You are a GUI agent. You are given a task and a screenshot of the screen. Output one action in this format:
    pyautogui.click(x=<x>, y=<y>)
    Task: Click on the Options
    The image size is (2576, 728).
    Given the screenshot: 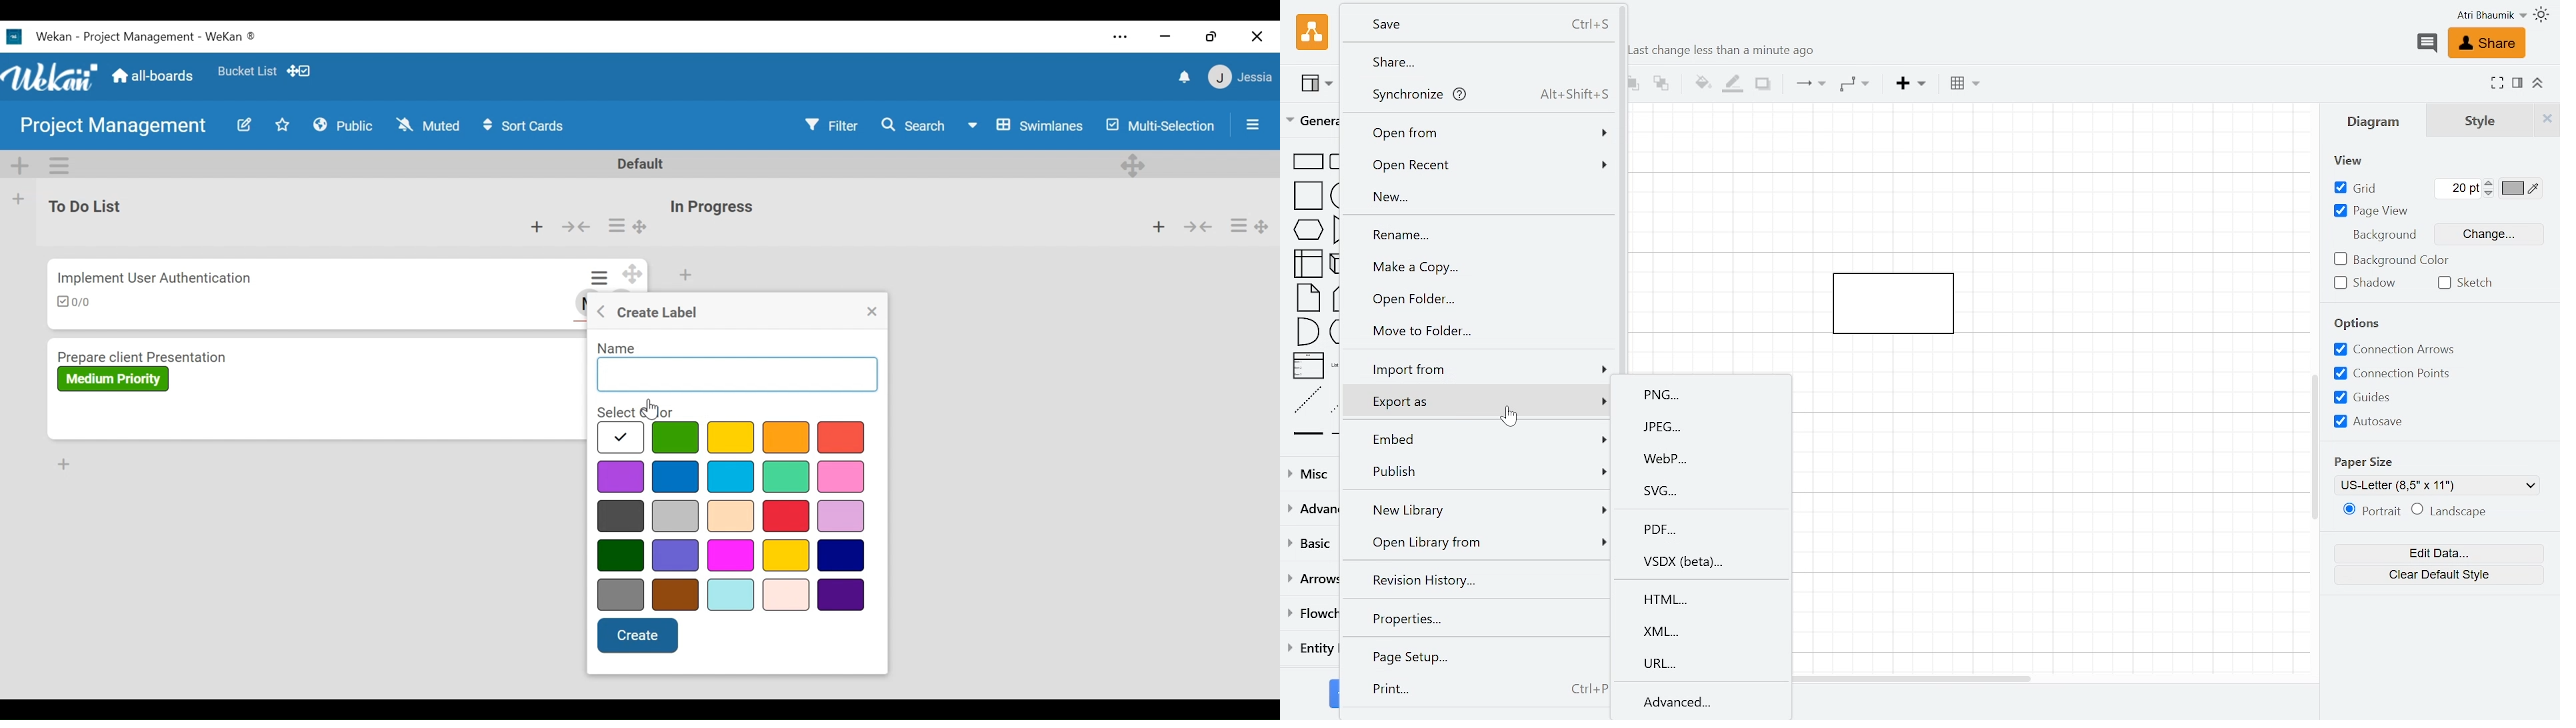 What is the action you would take?
    pyautogui.click(x=2358, y=325)
    